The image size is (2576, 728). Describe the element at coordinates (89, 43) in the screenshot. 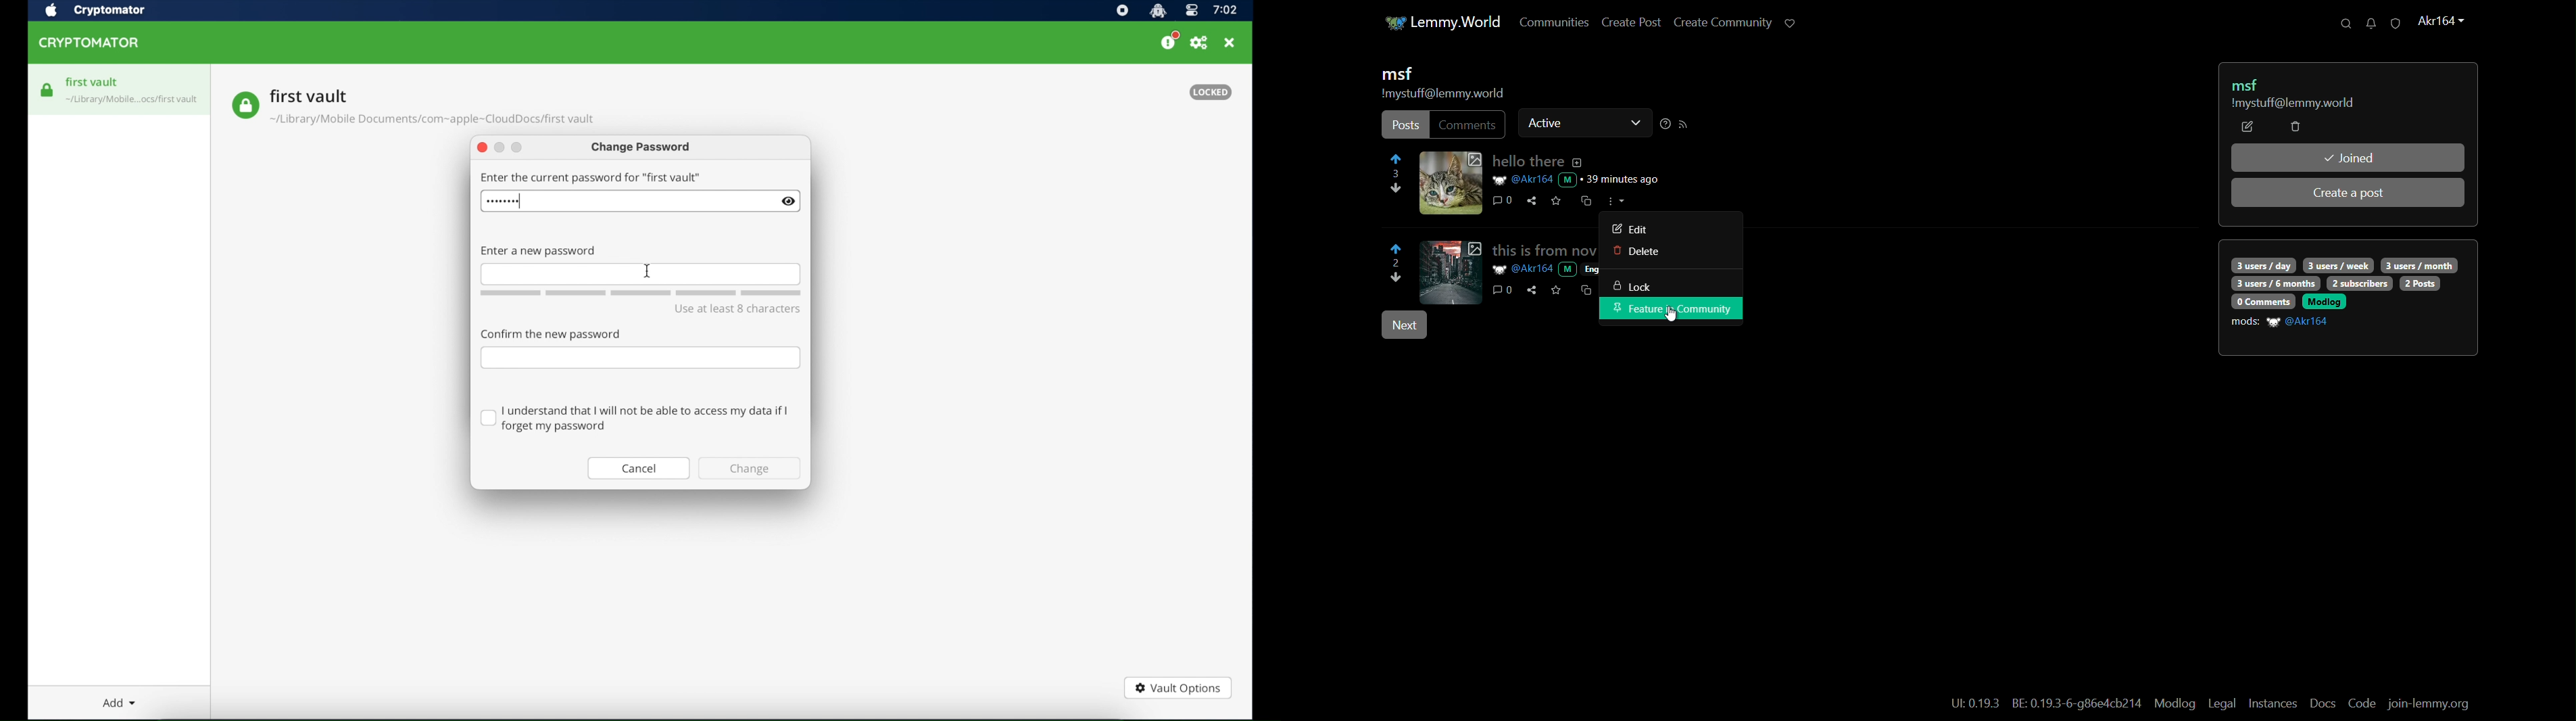

I see `cryptomator` at that location.